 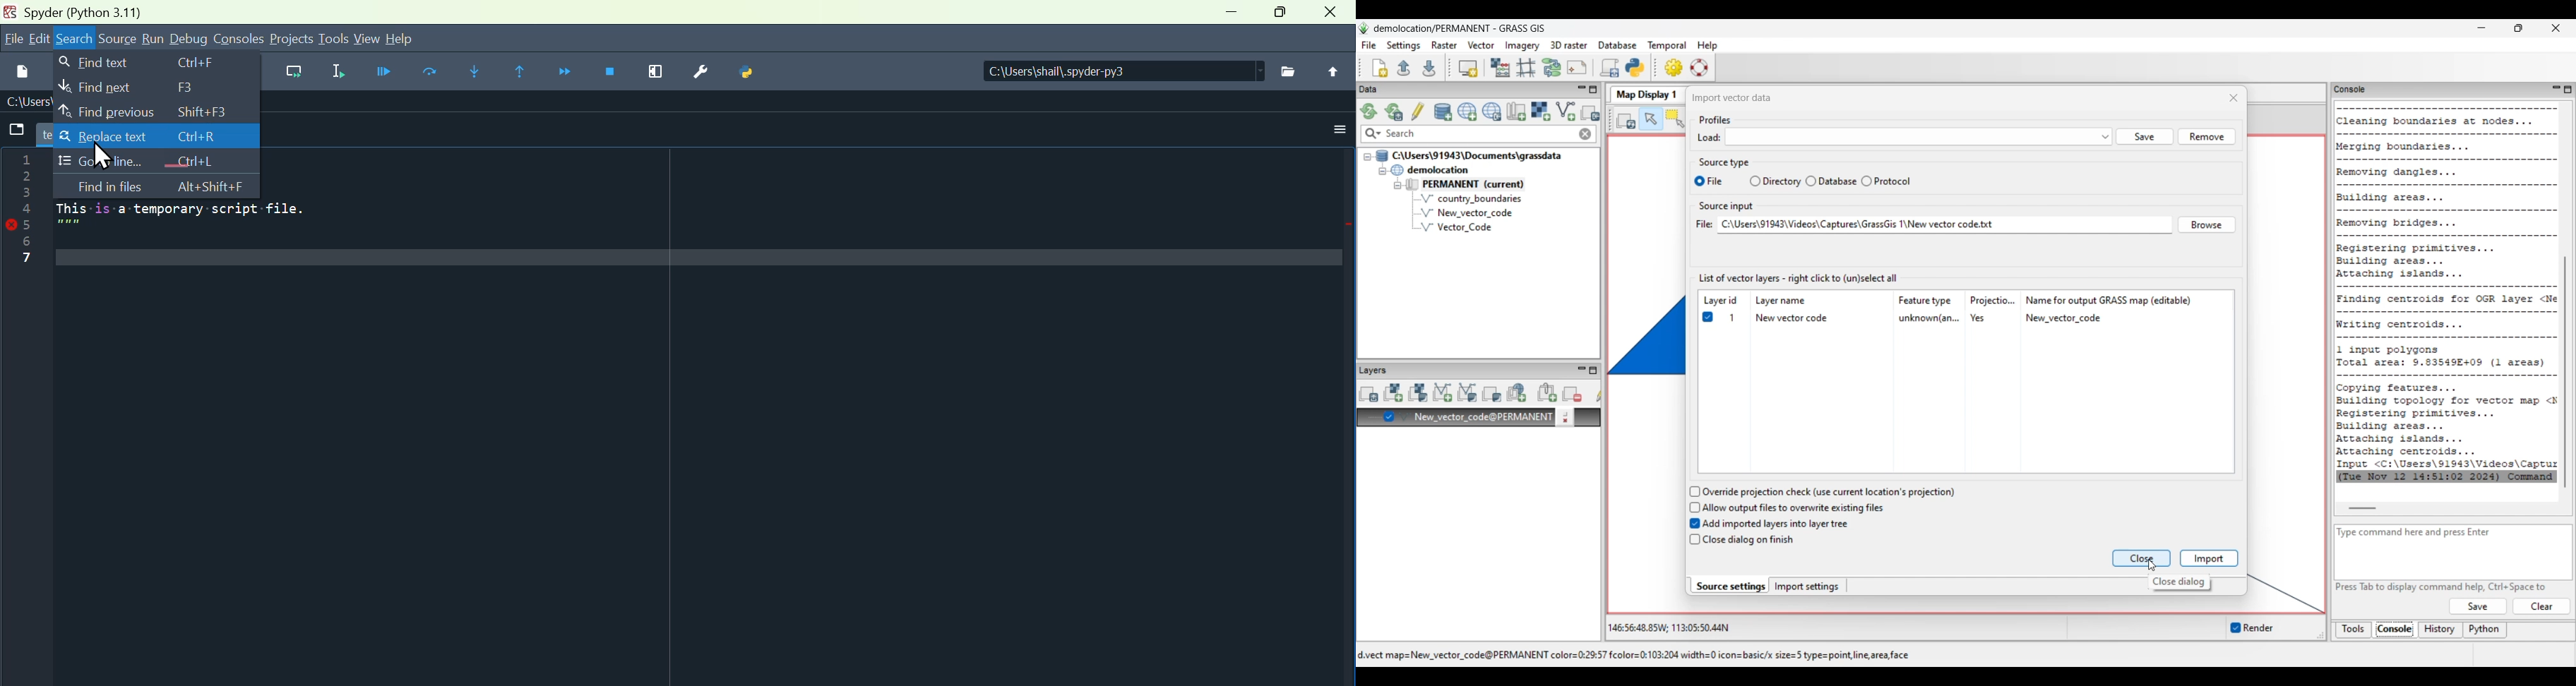 What do you see at coordinates (1331, 73) in the screenshot?
I see `Upload file` at bounding box center [1331, 73].